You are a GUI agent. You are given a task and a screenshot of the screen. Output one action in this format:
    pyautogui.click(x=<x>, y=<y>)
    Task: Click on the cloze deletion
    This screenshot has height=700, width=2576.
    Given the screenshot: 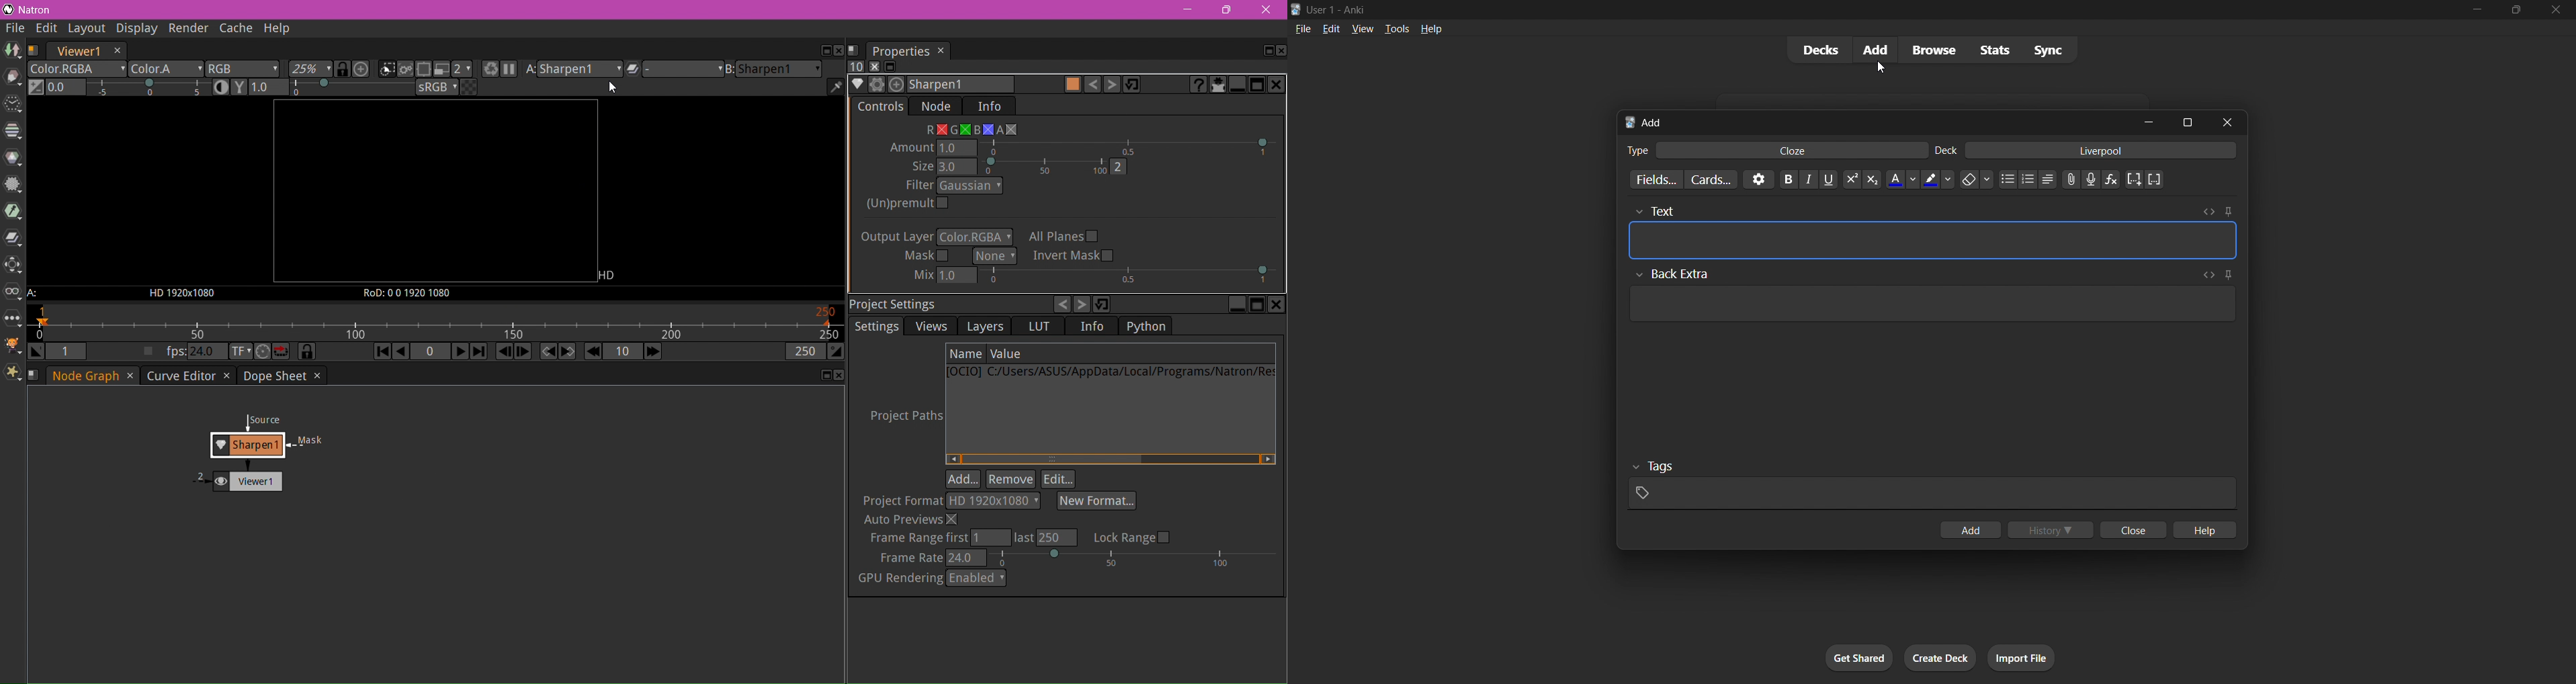 What is the action you would take?
    pyautogui.click(x=2135, y=179)
    